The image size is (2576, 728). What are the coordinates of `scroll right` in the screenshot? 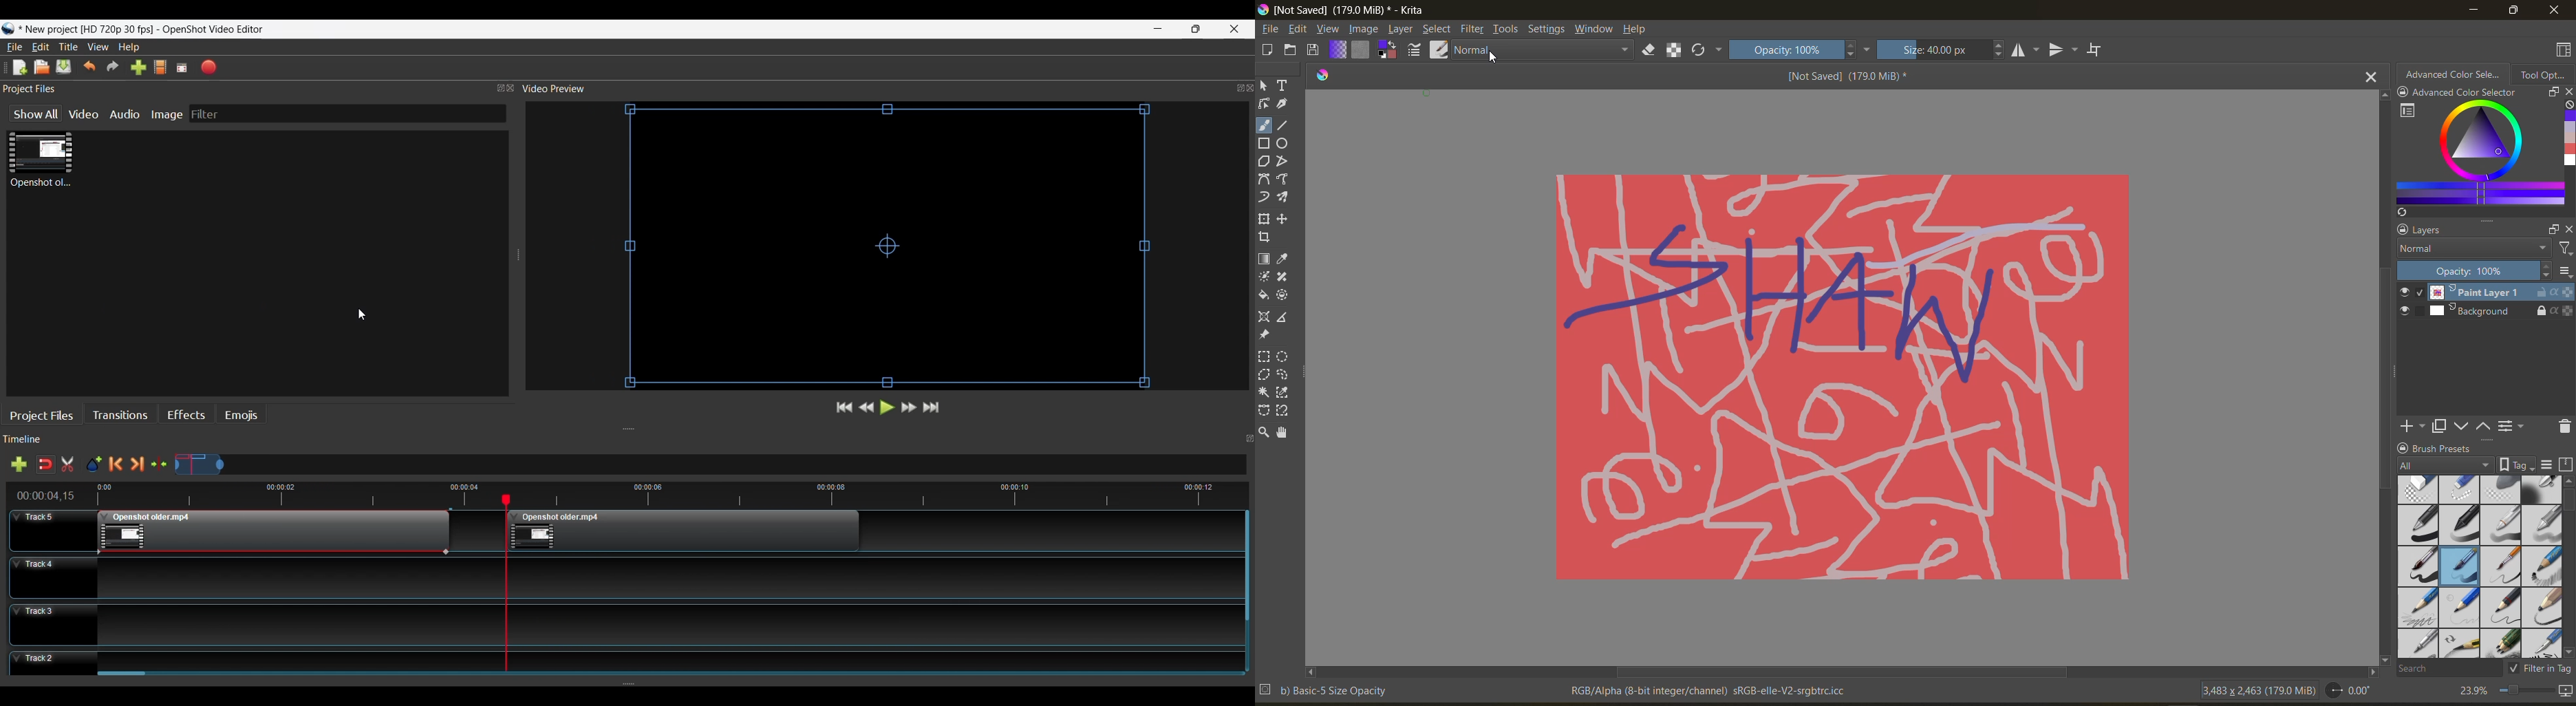 It's located at (2369, 673).